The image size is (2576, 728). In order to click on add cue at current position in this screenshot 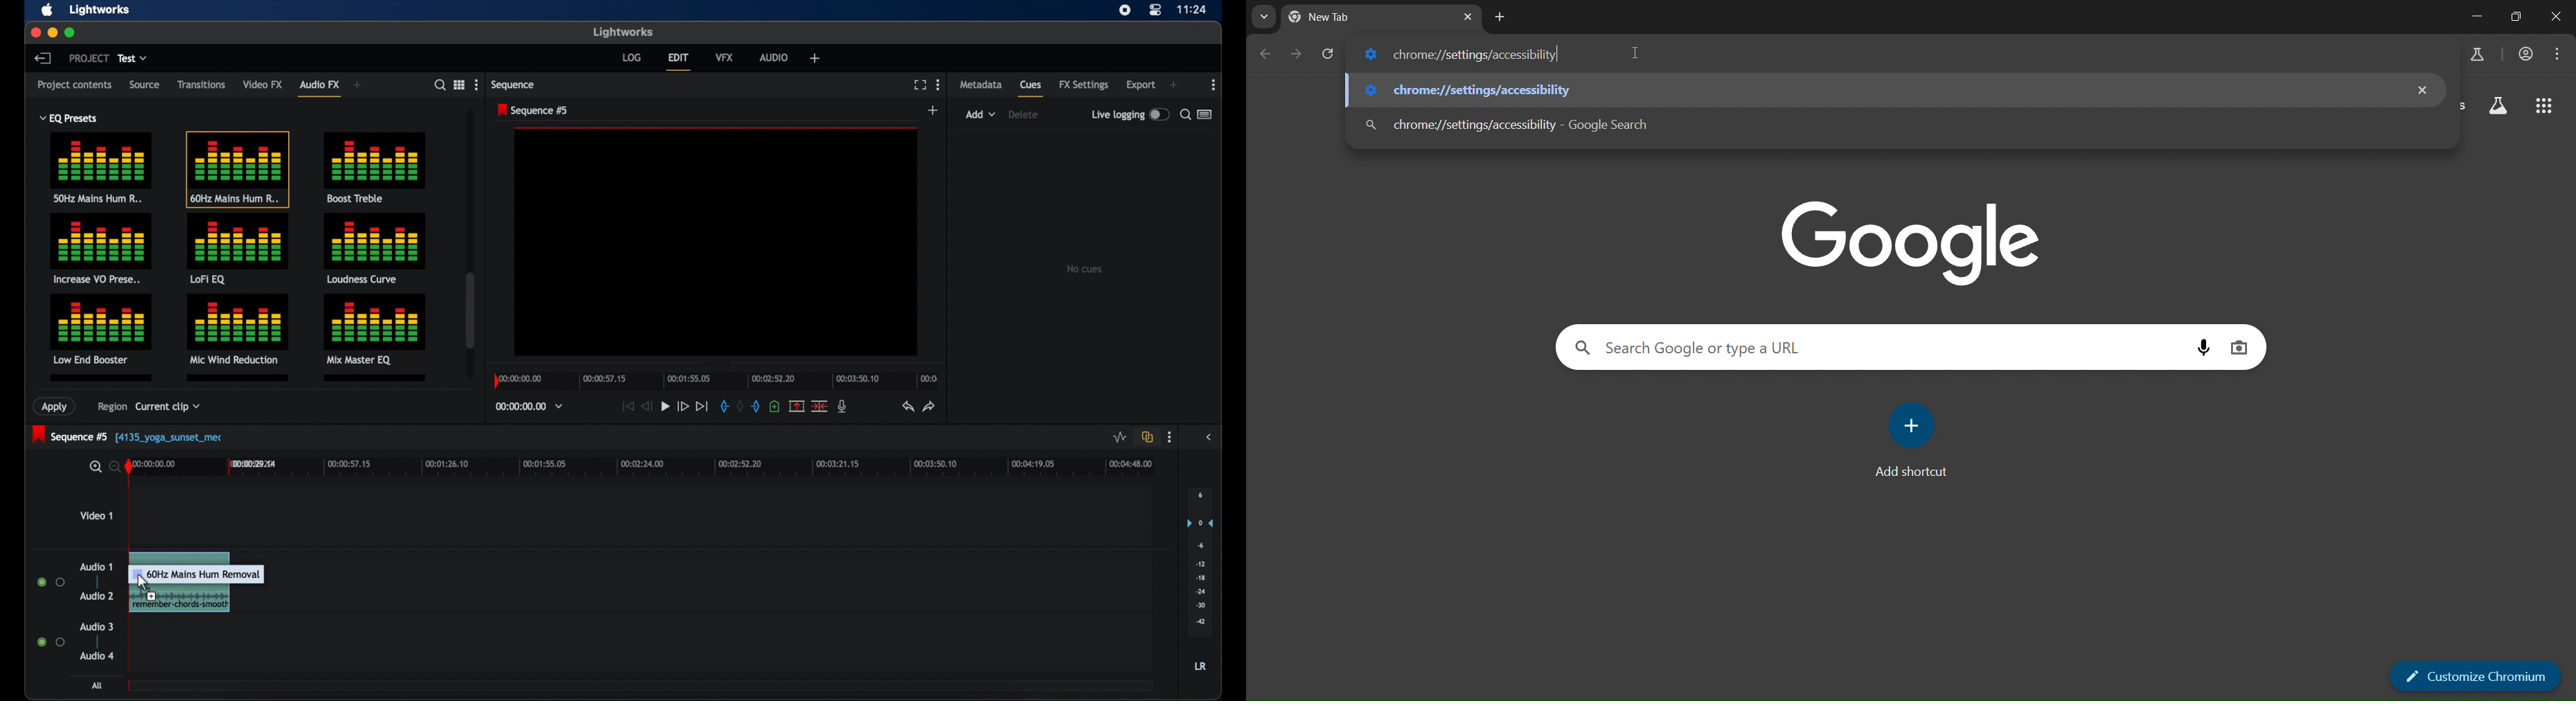, I will do `click(774, 405)`.